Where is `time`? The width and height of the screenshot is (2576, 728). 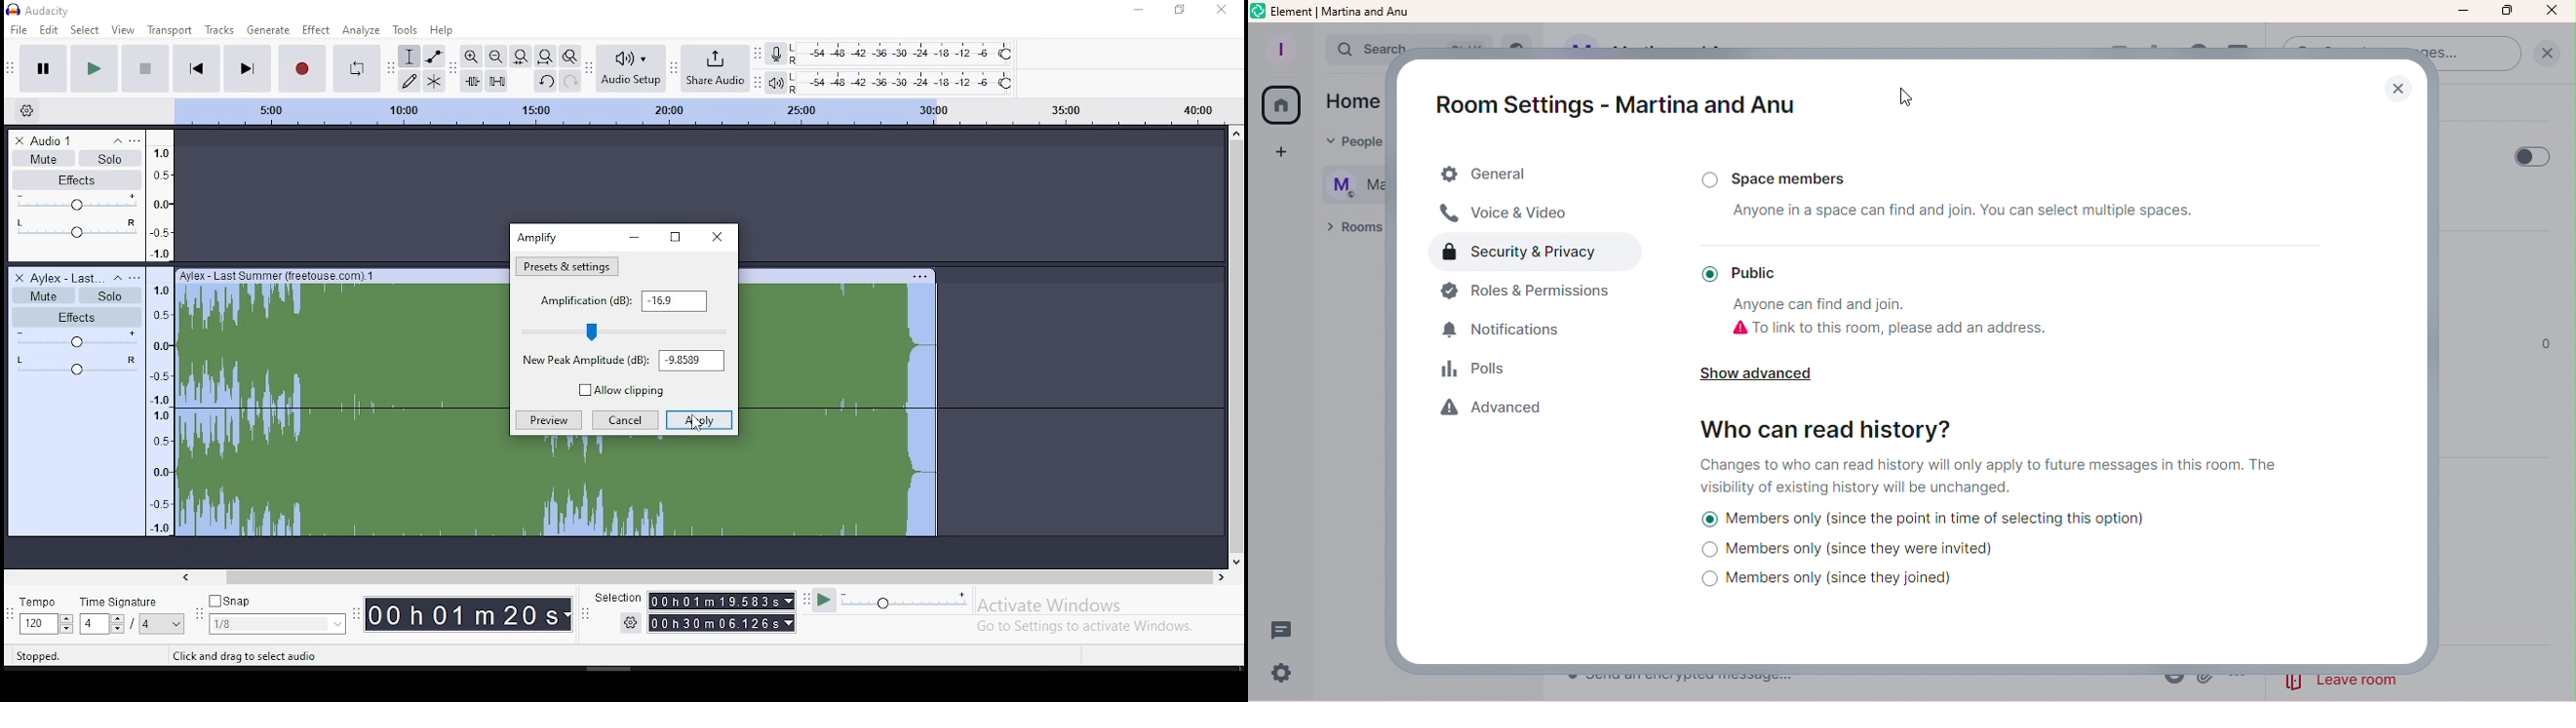 time is located at coordinates (722, 613).